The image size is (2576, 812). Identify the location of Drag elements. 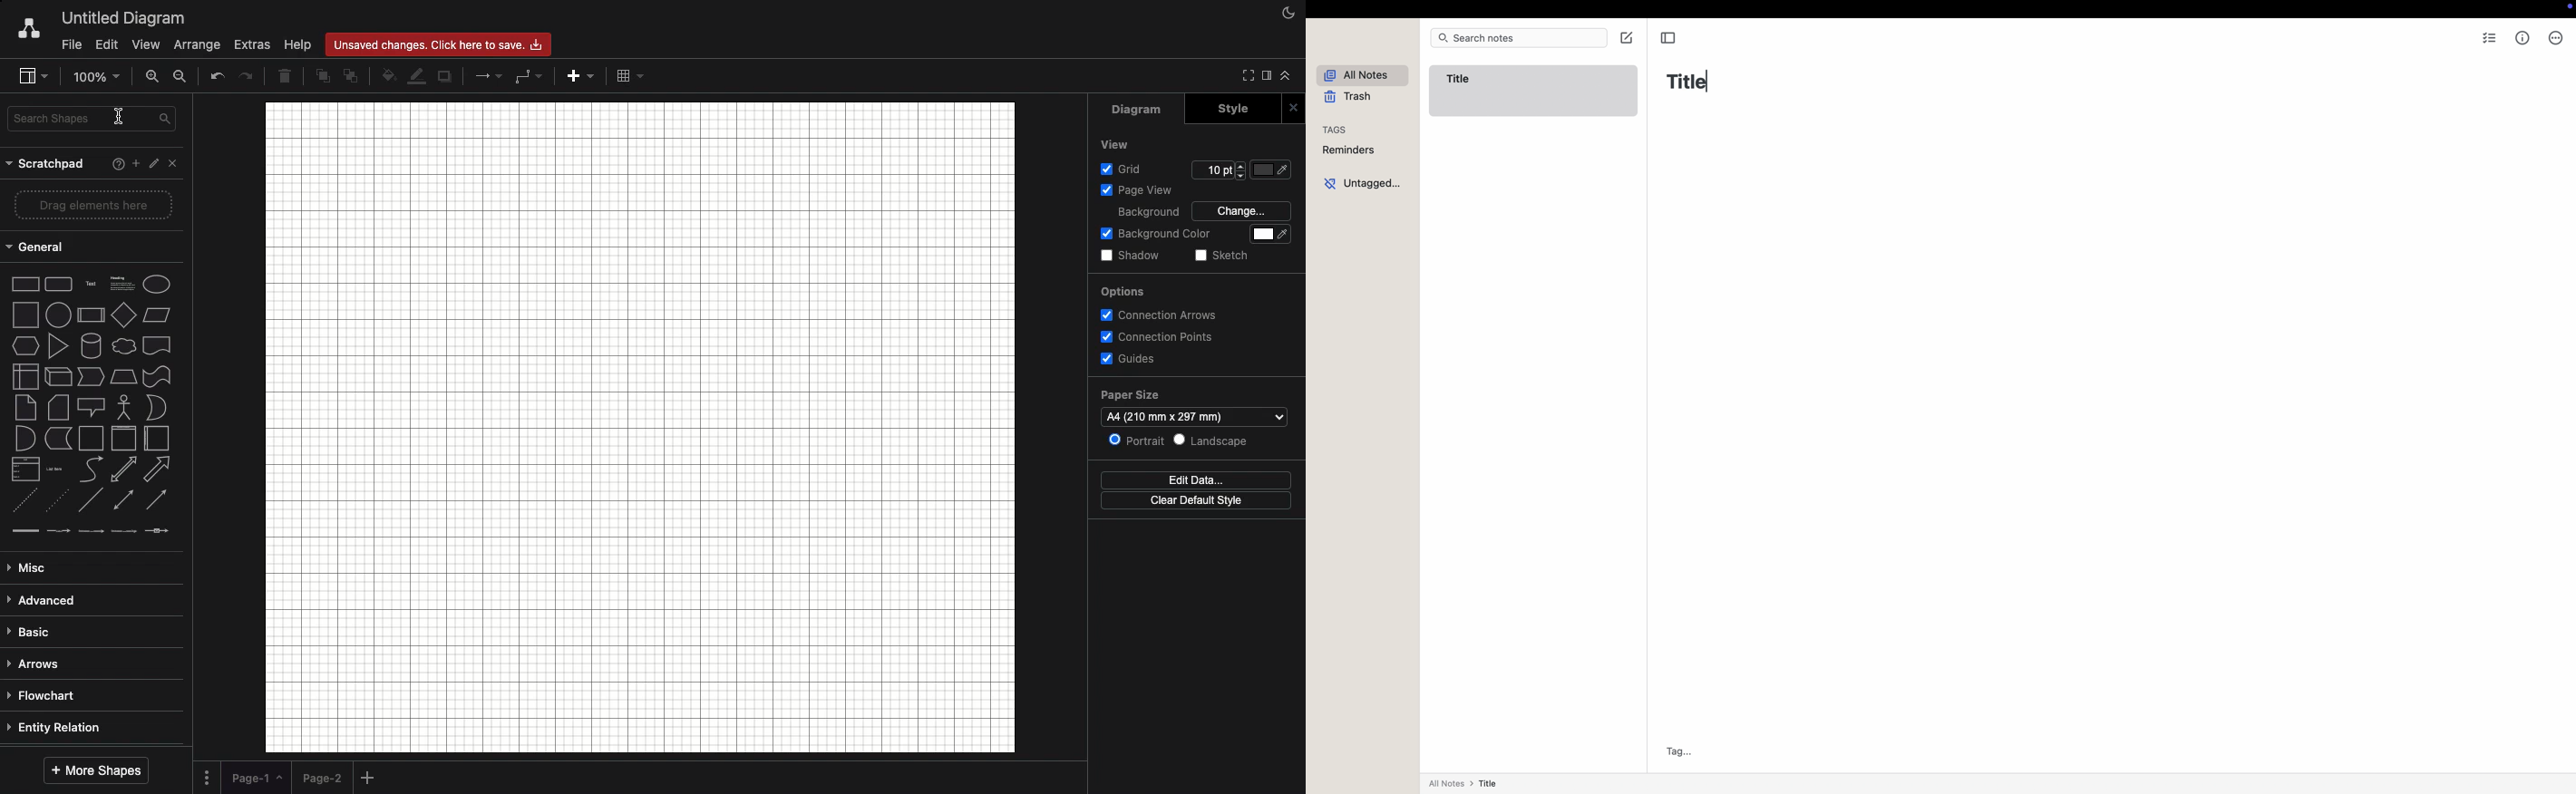
(95, 207).